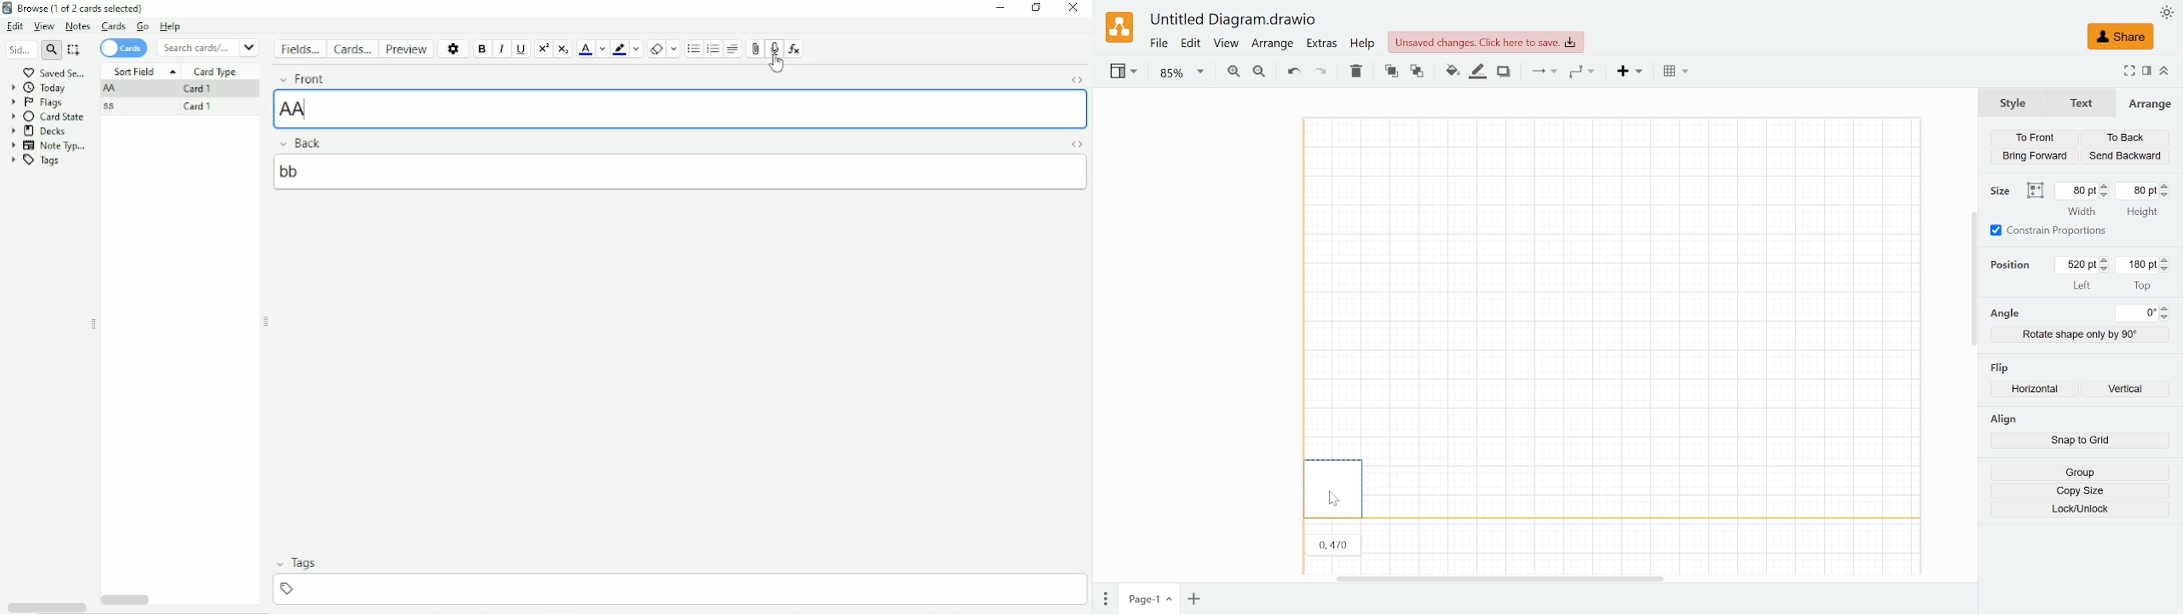  What do you see at coordinates (2126, 156) in the screenshot?
I see `Send backwards` at bounding box center [2126, 156].